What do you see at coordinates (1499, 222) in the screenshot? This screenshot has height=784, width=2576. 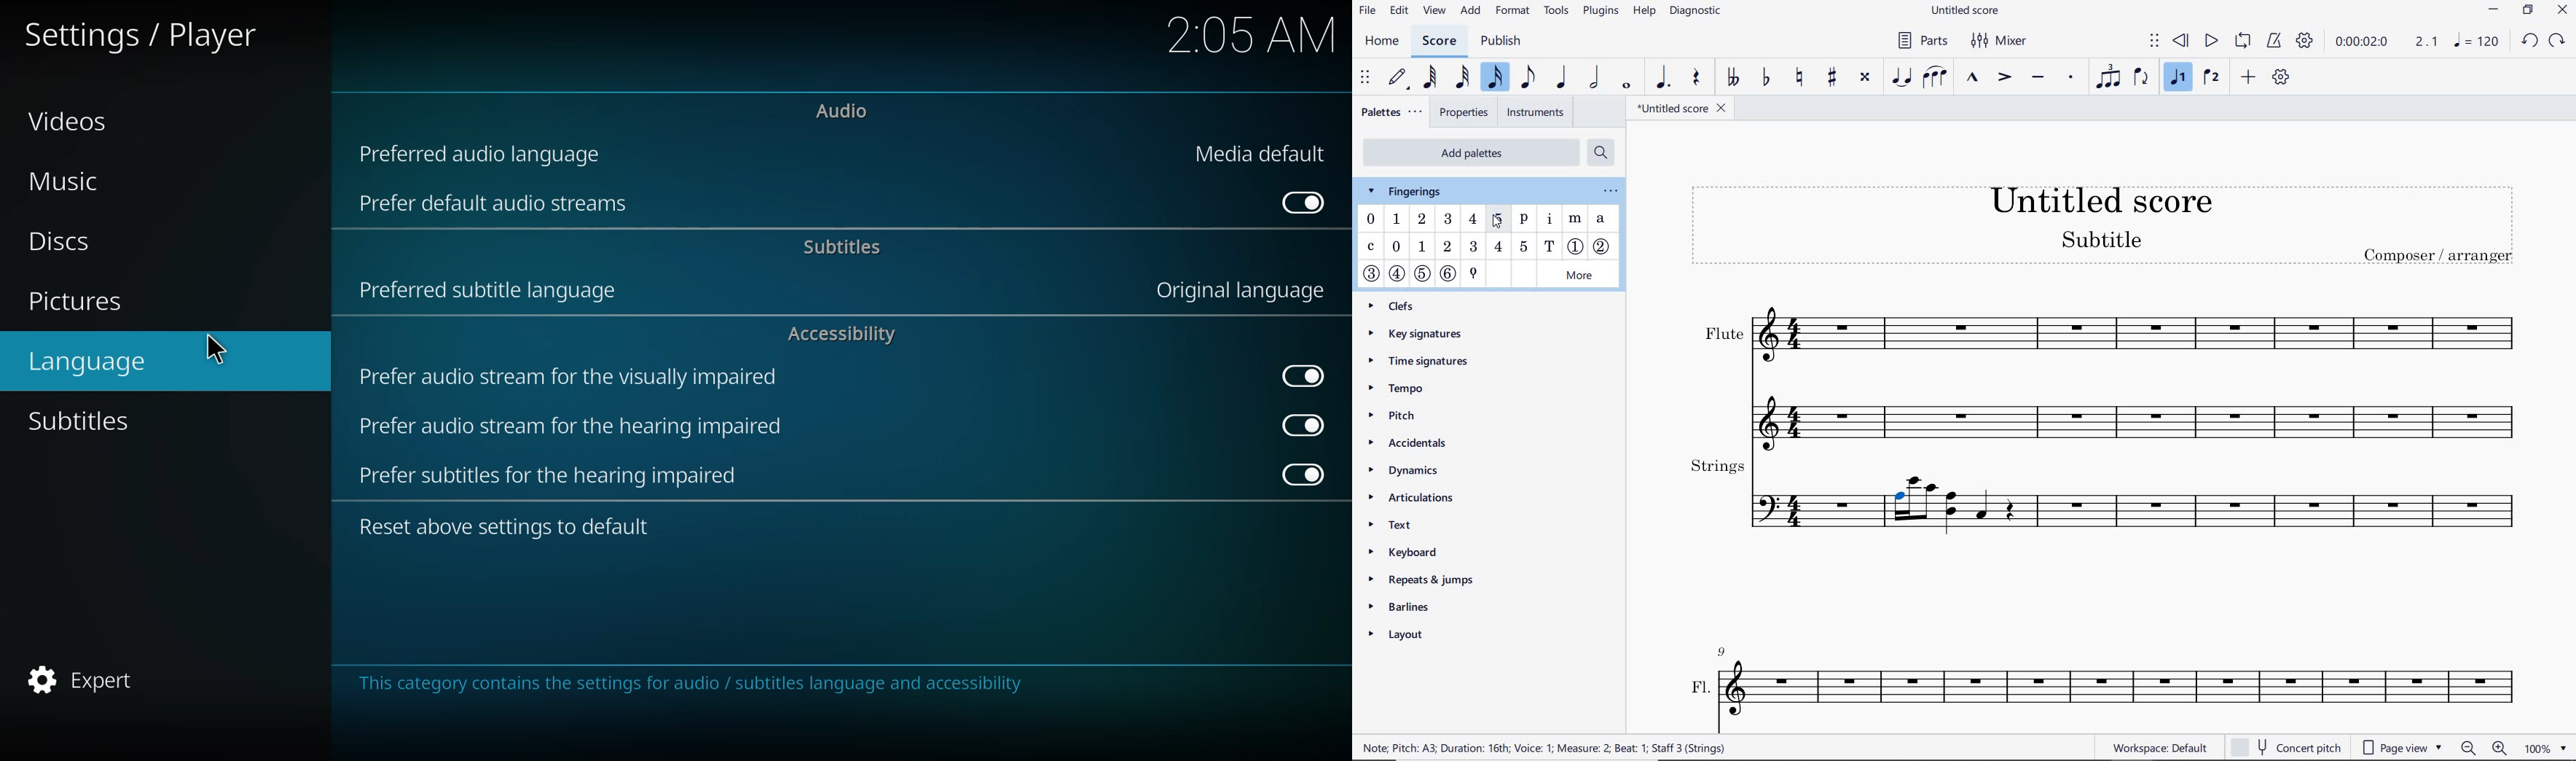 I see `fingering 5` at bounding box center [1499, 222].